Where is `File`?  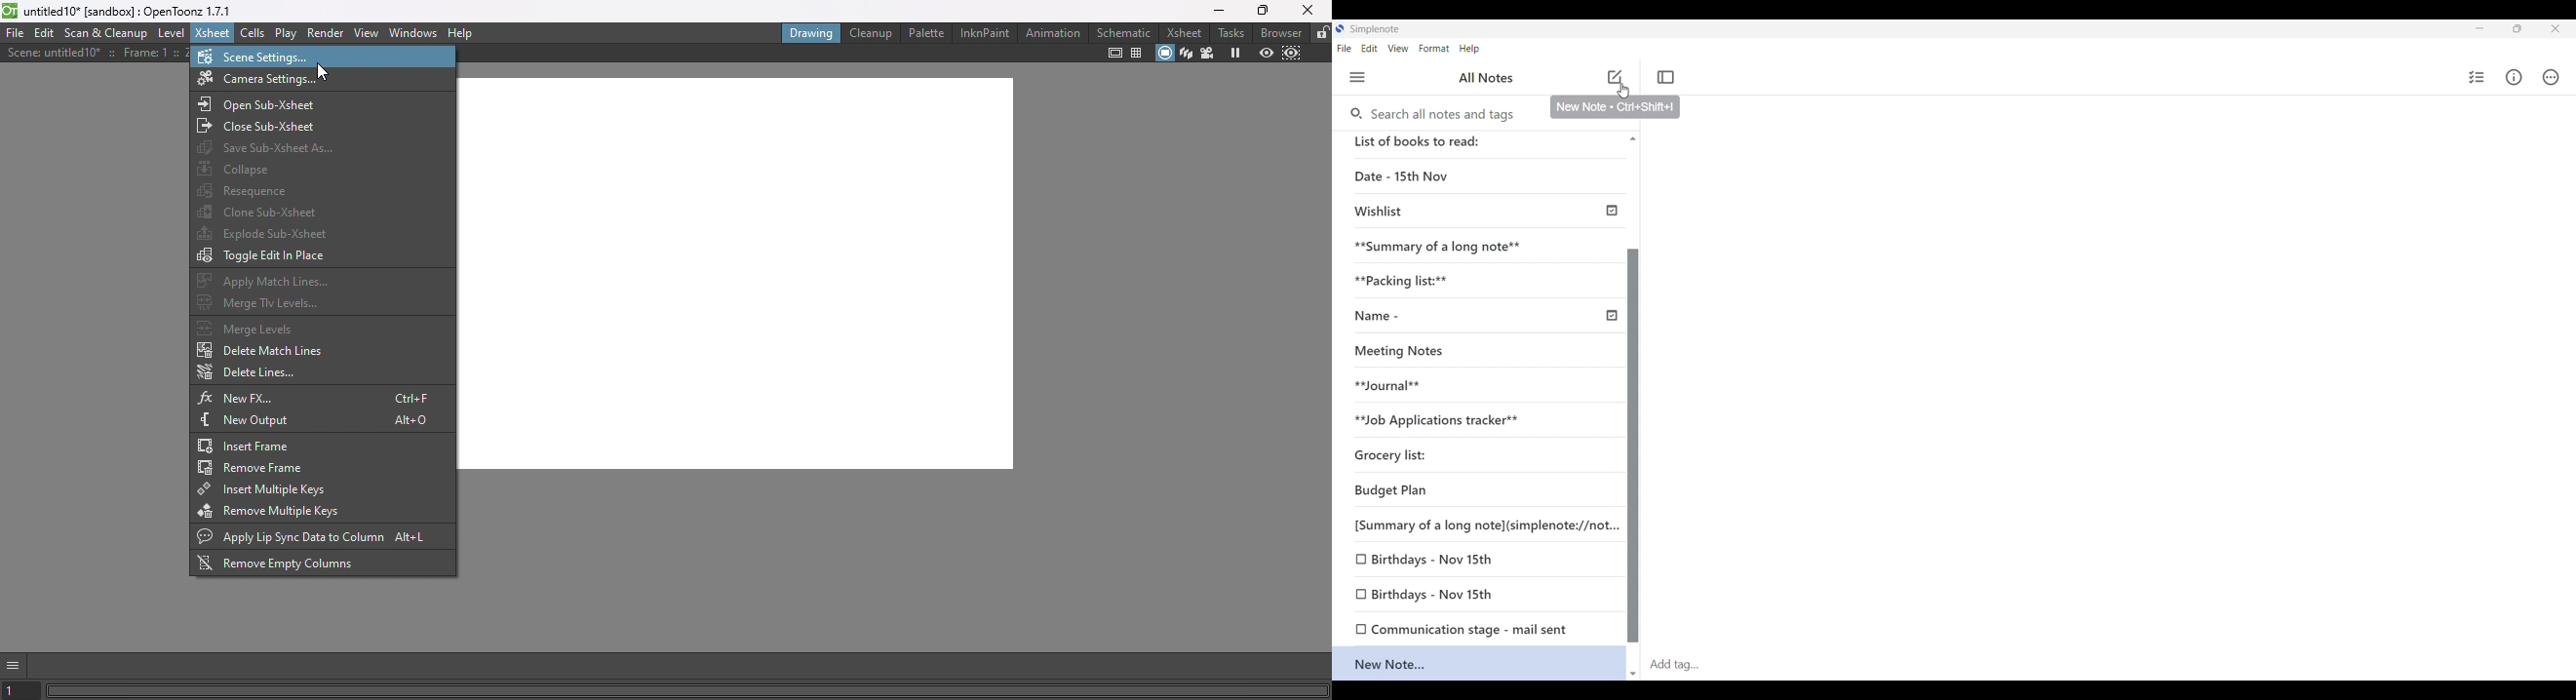
File is located at coordinates (1347, 48).